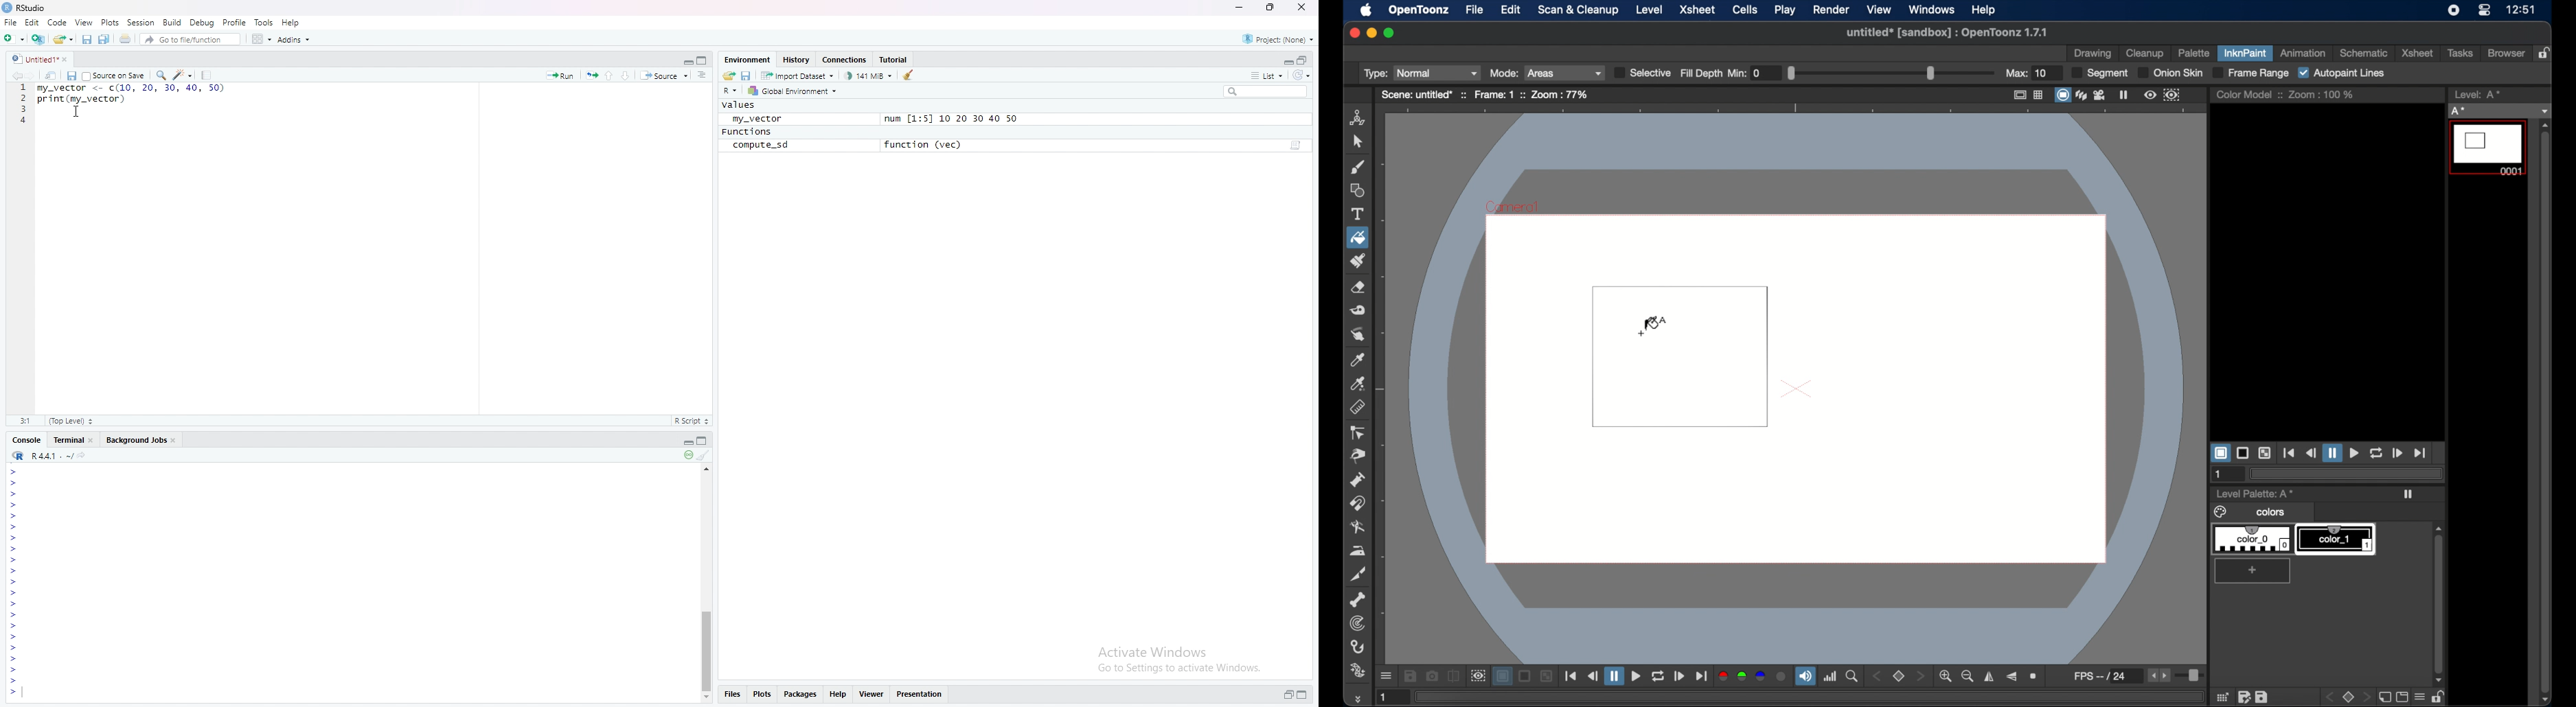 This screenshot has height=728, width=2576. What do you see at coordinates (754, 118) in the screenshot?
I see `my_vector` at bounding box center [754, 118].